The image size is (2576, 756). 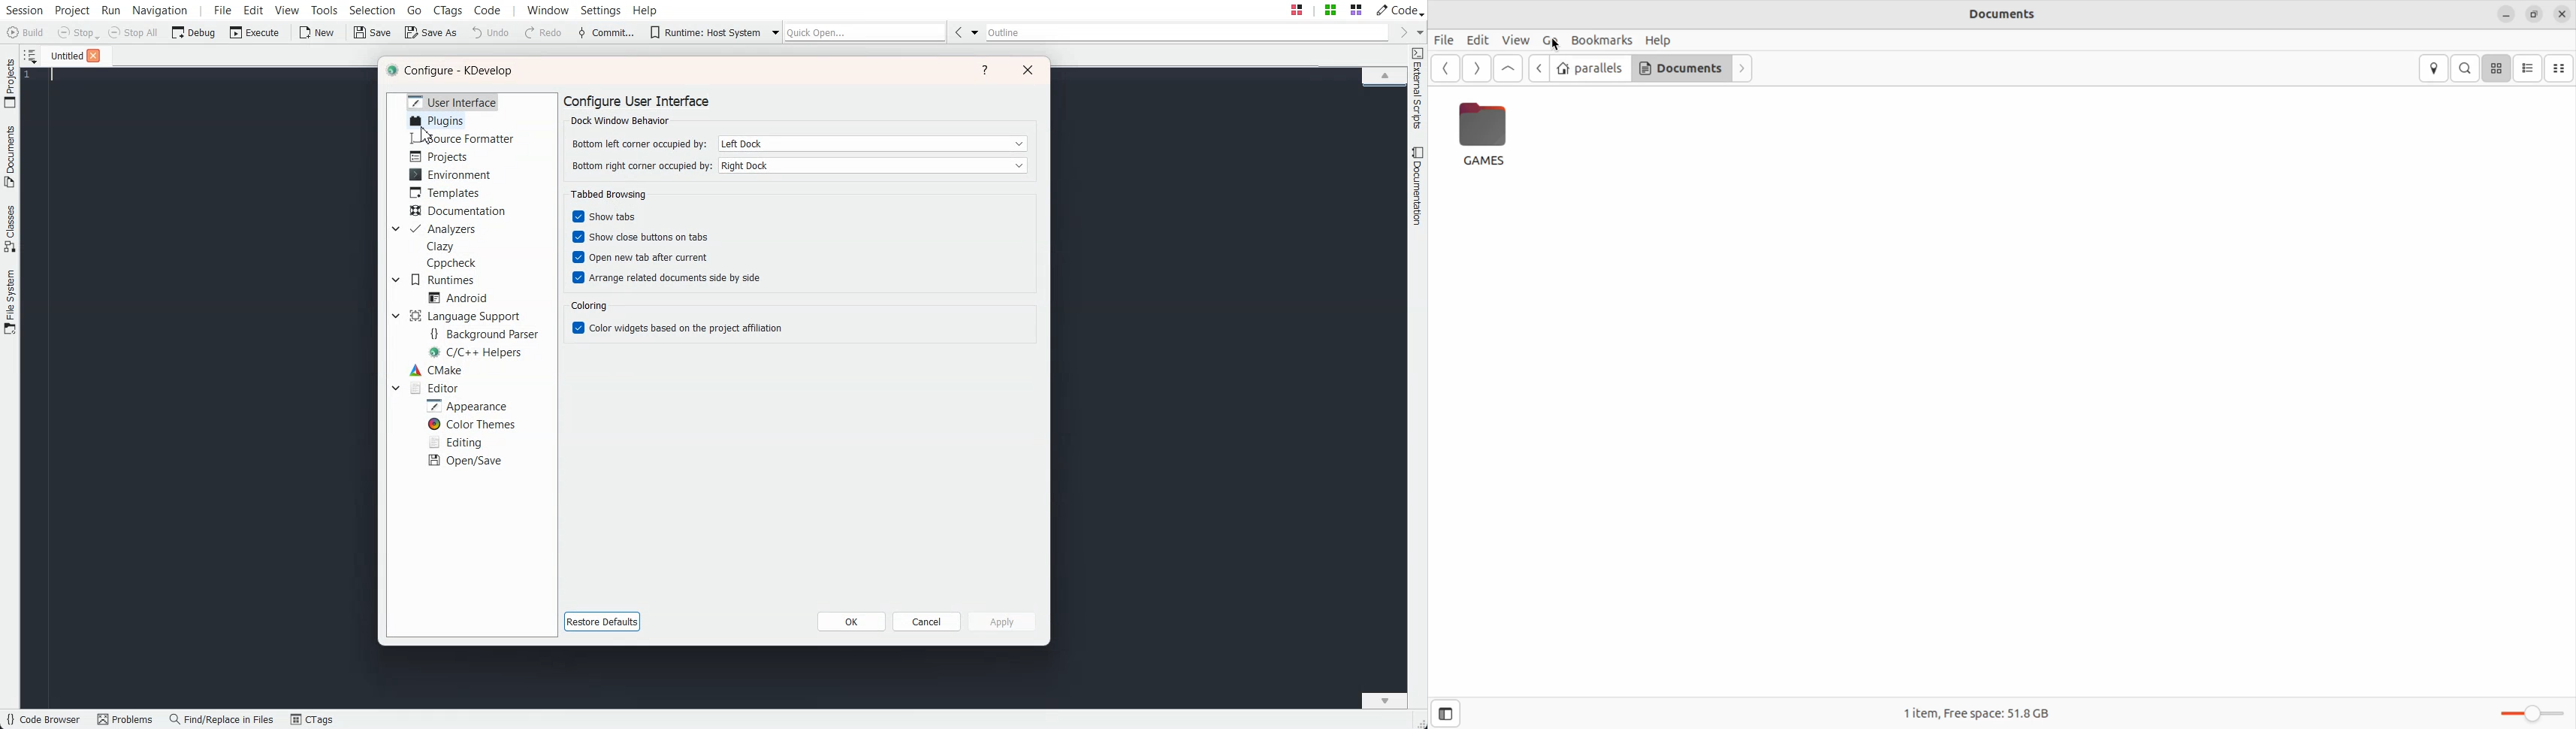 I want to click on Save, so click(x=373, y=32).